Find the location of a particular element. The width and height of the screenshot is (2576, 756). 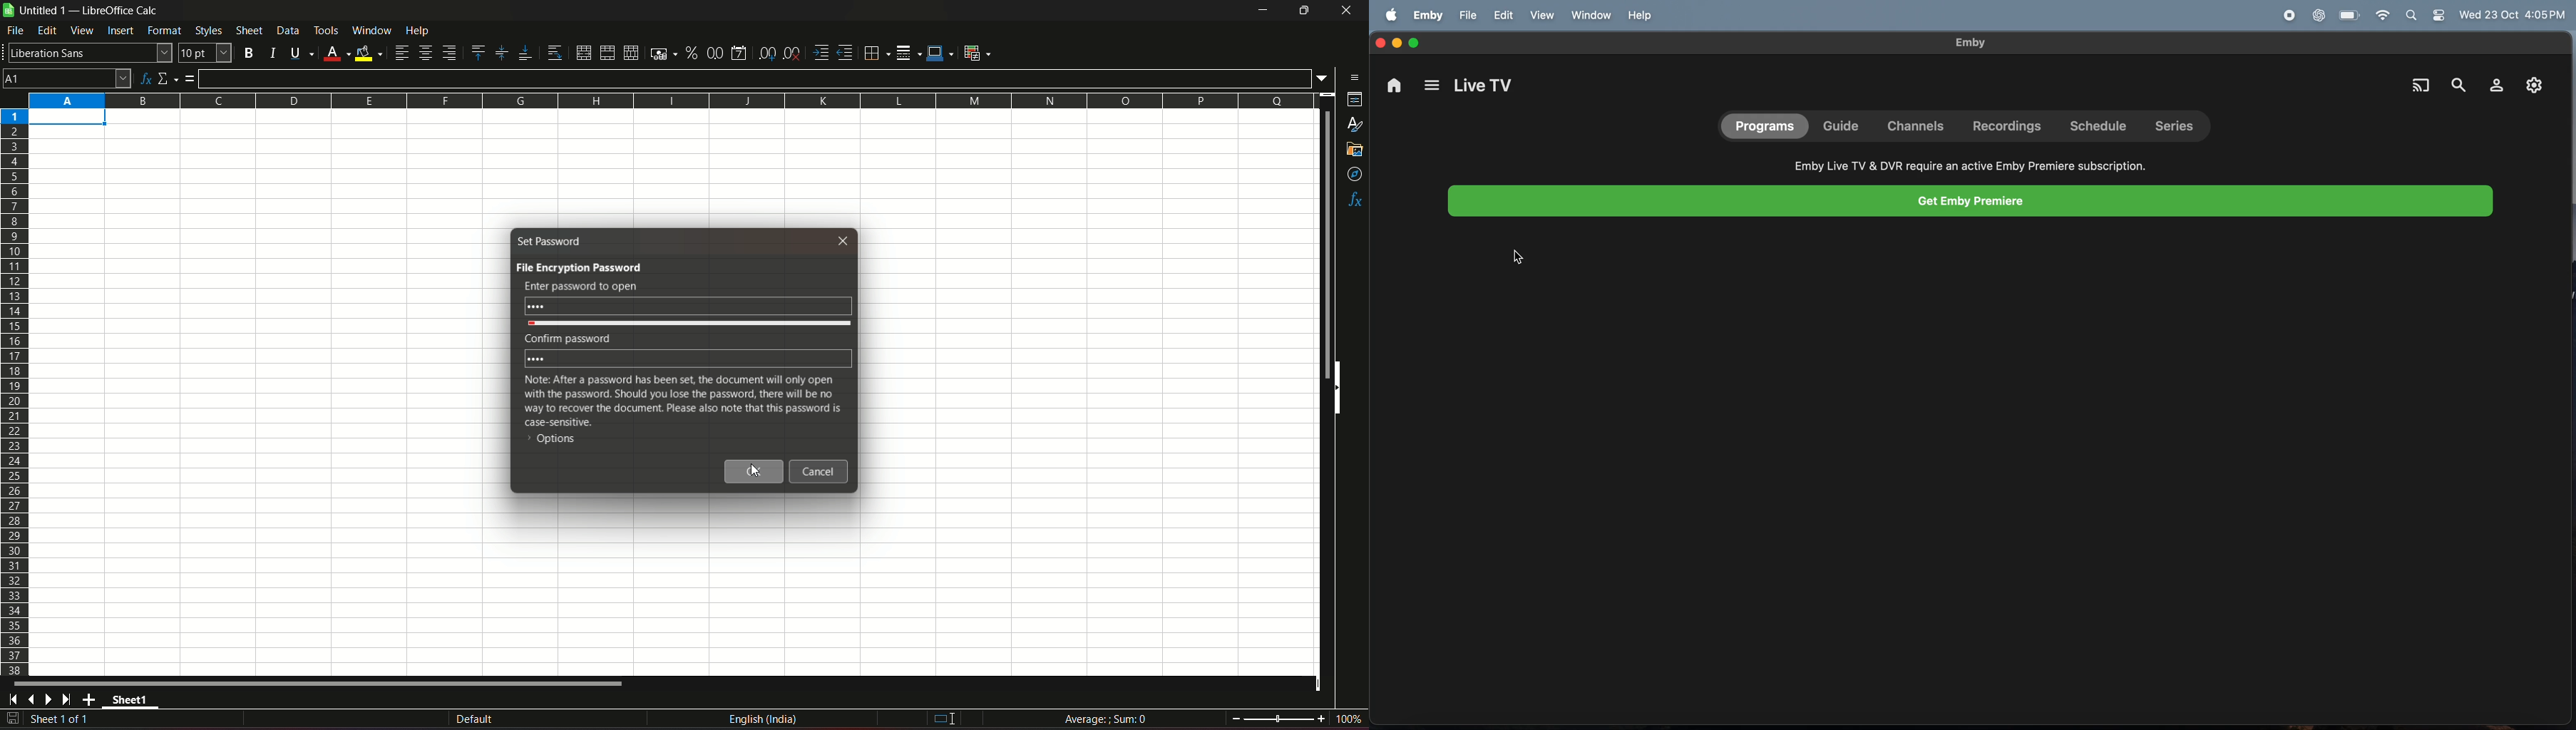

background color is located at coordinates (369, 52).